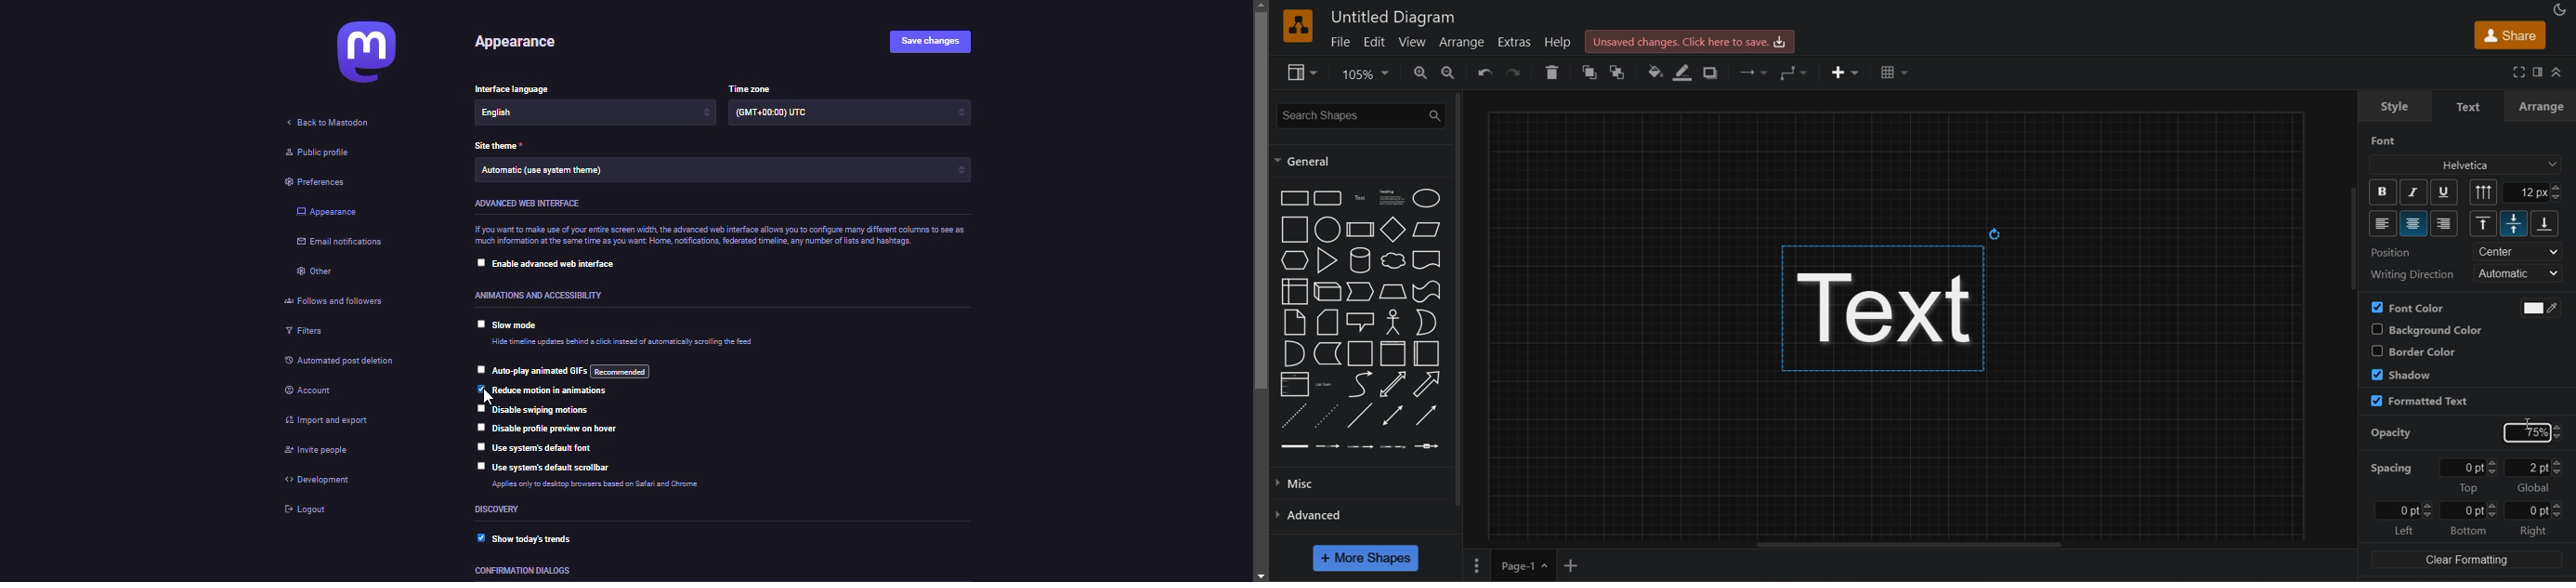  Describe the element at coordinates (1293, 291) in the screenshot. I see `internal storage` at that location.